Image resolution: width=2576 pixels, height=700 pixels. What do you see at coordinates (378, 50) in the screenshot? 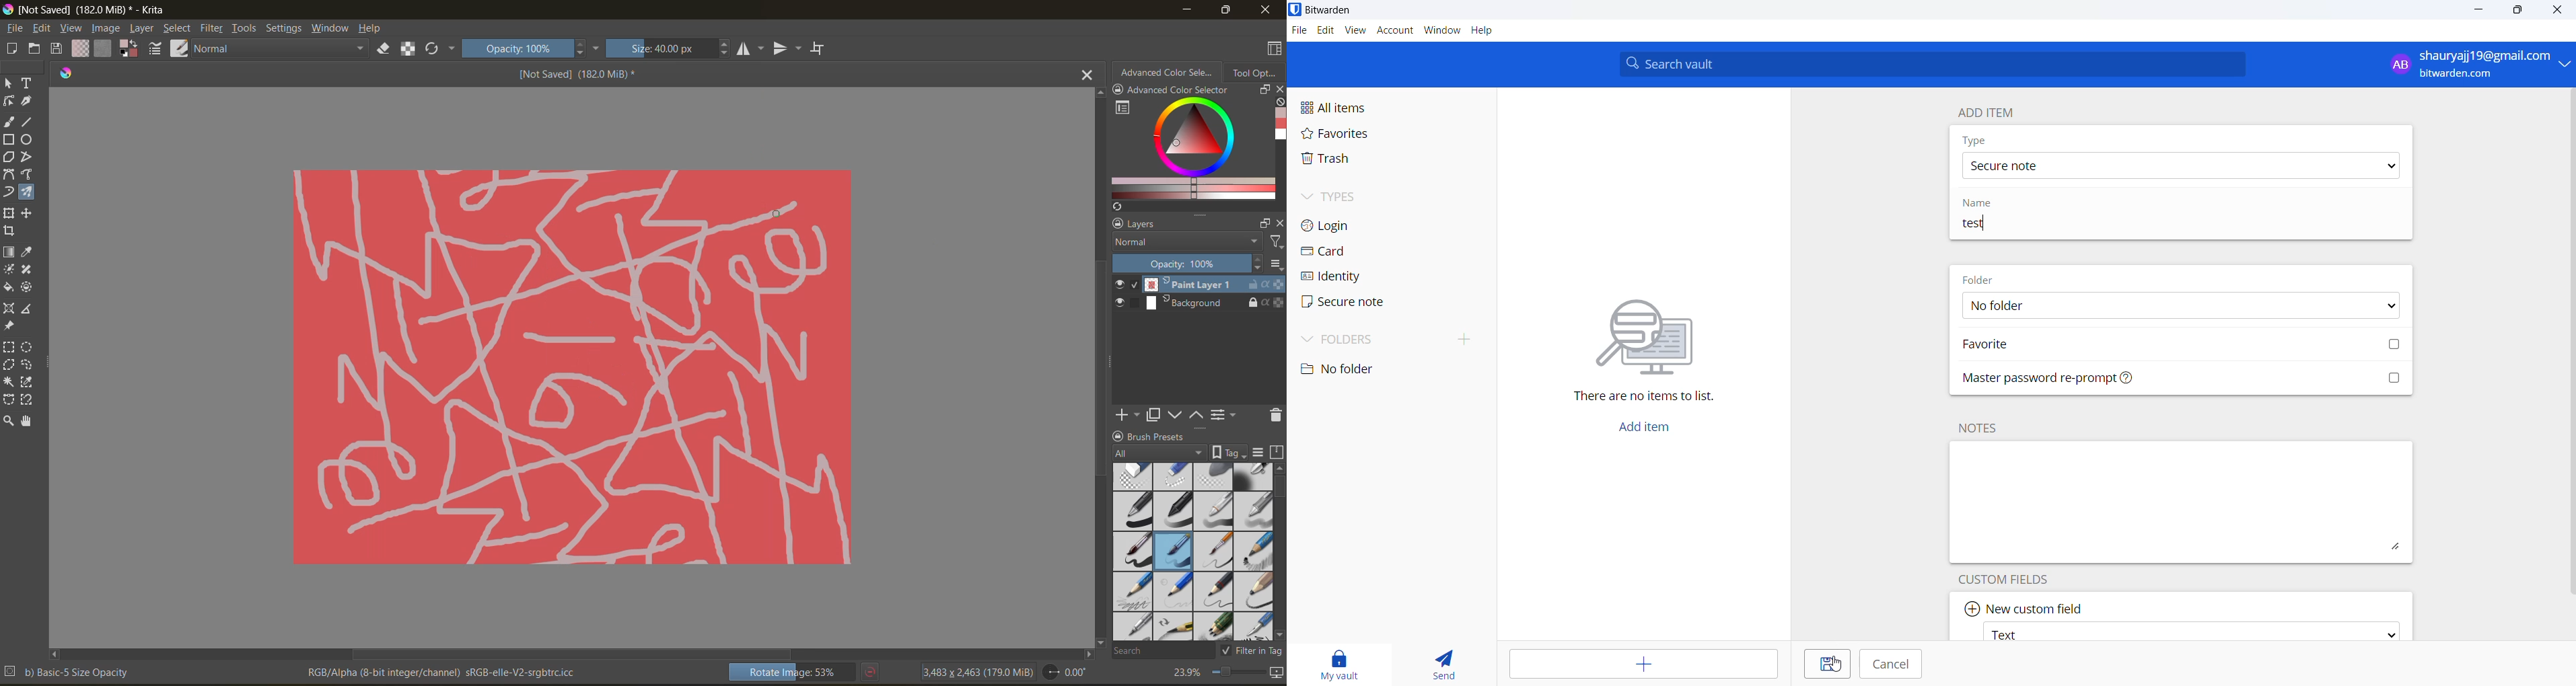
I see `set eraser mode` at bounding box center [378, 50].